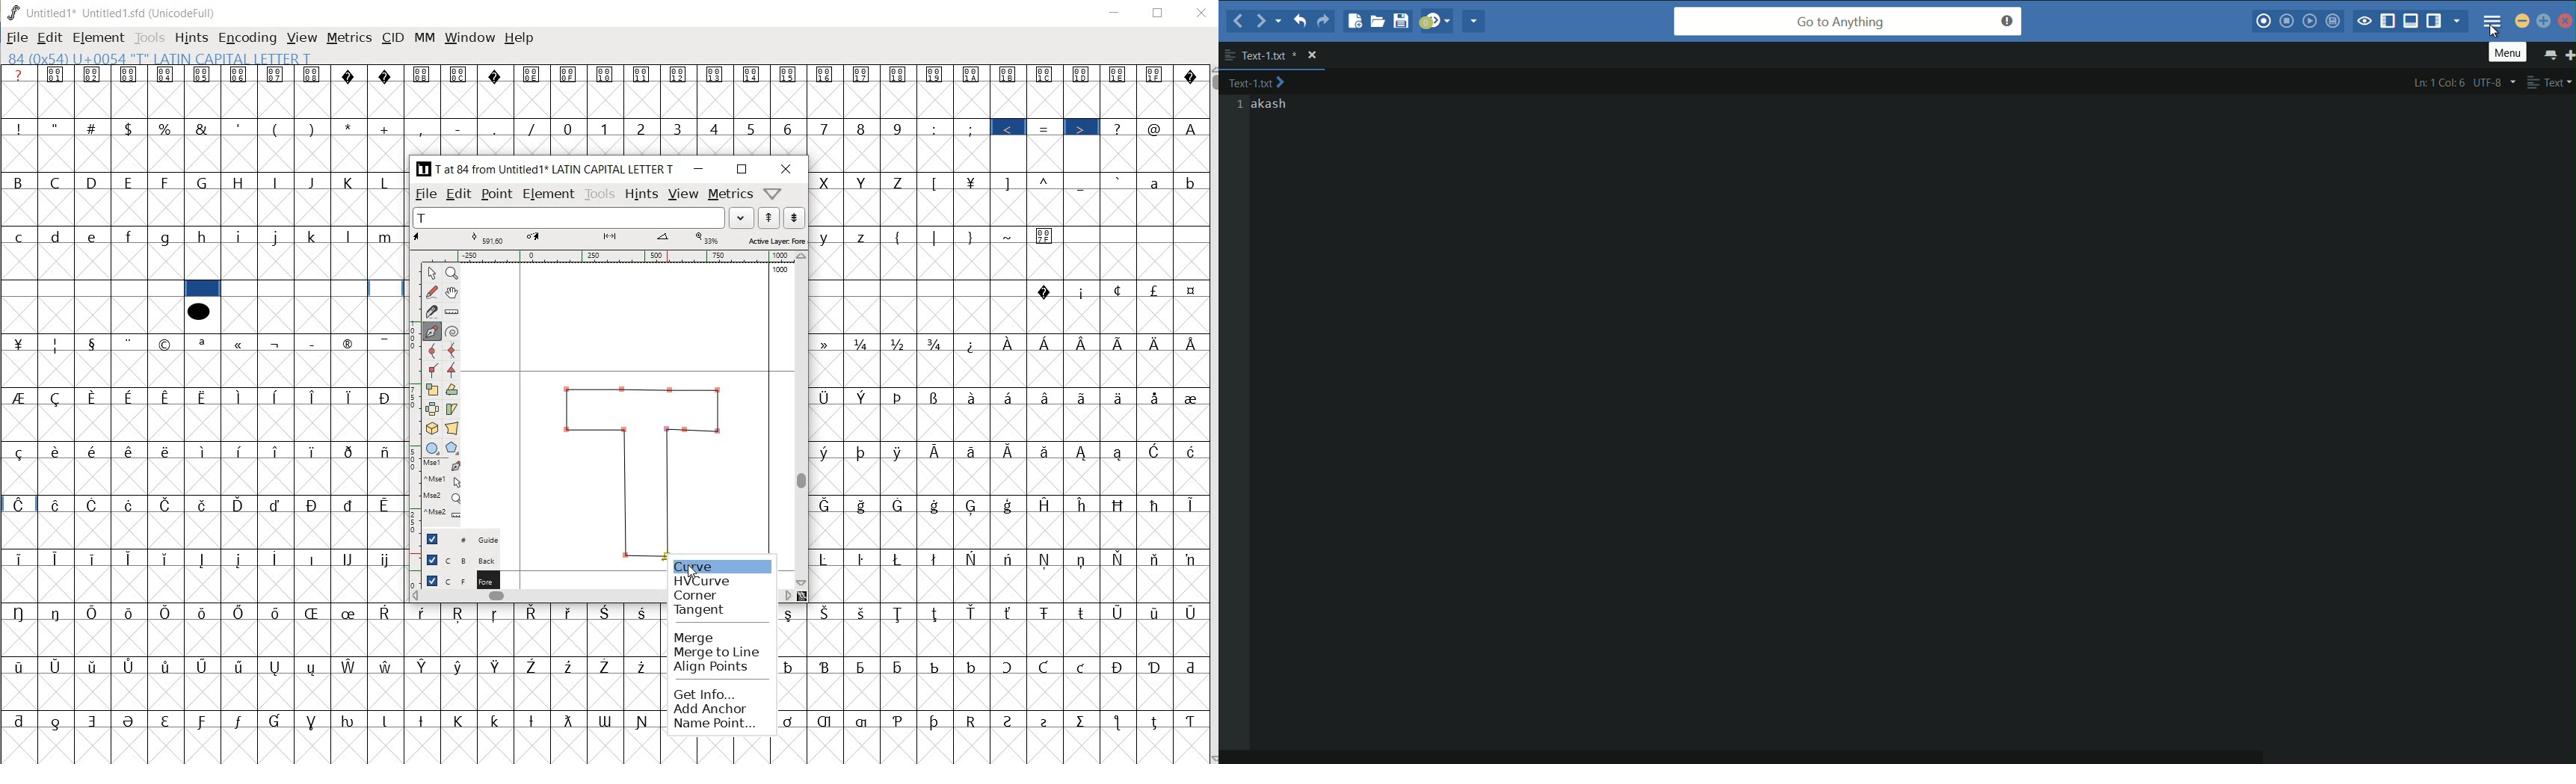 The width and height of the screenshot is (2576, 784). Describe the element at coordinates (469, 39) in the screenshot. I see `window` at that location.